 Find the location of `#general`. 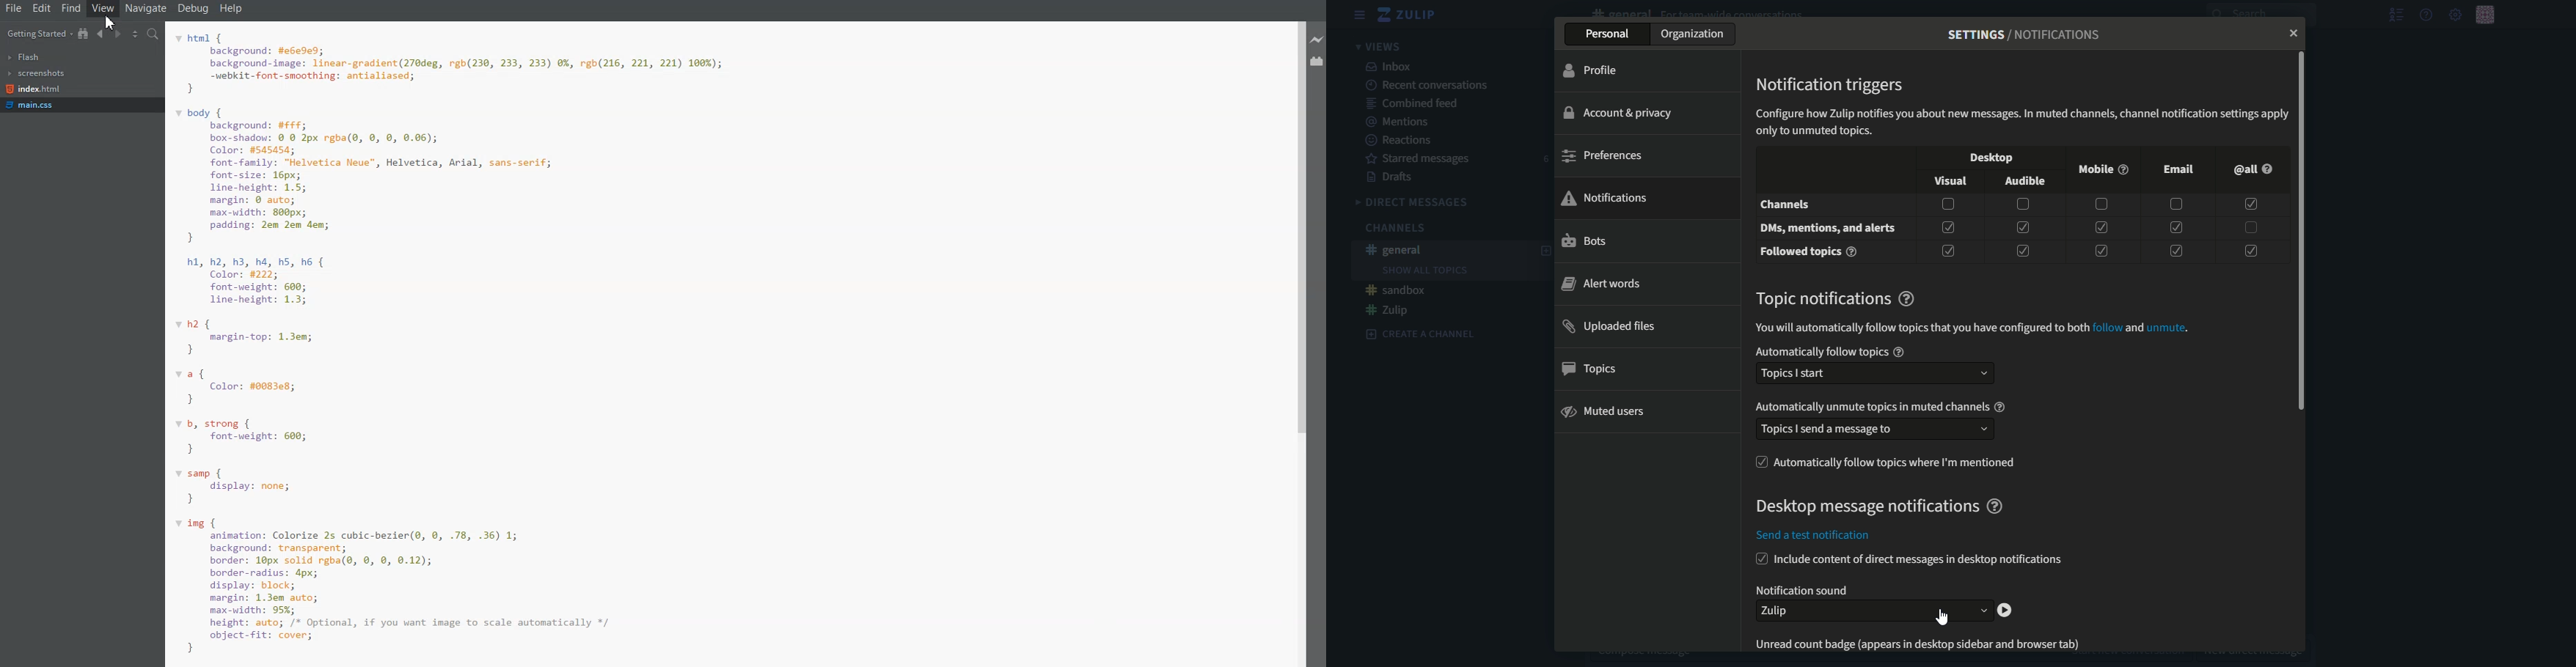

#general is located at coordinates (1397, 250).